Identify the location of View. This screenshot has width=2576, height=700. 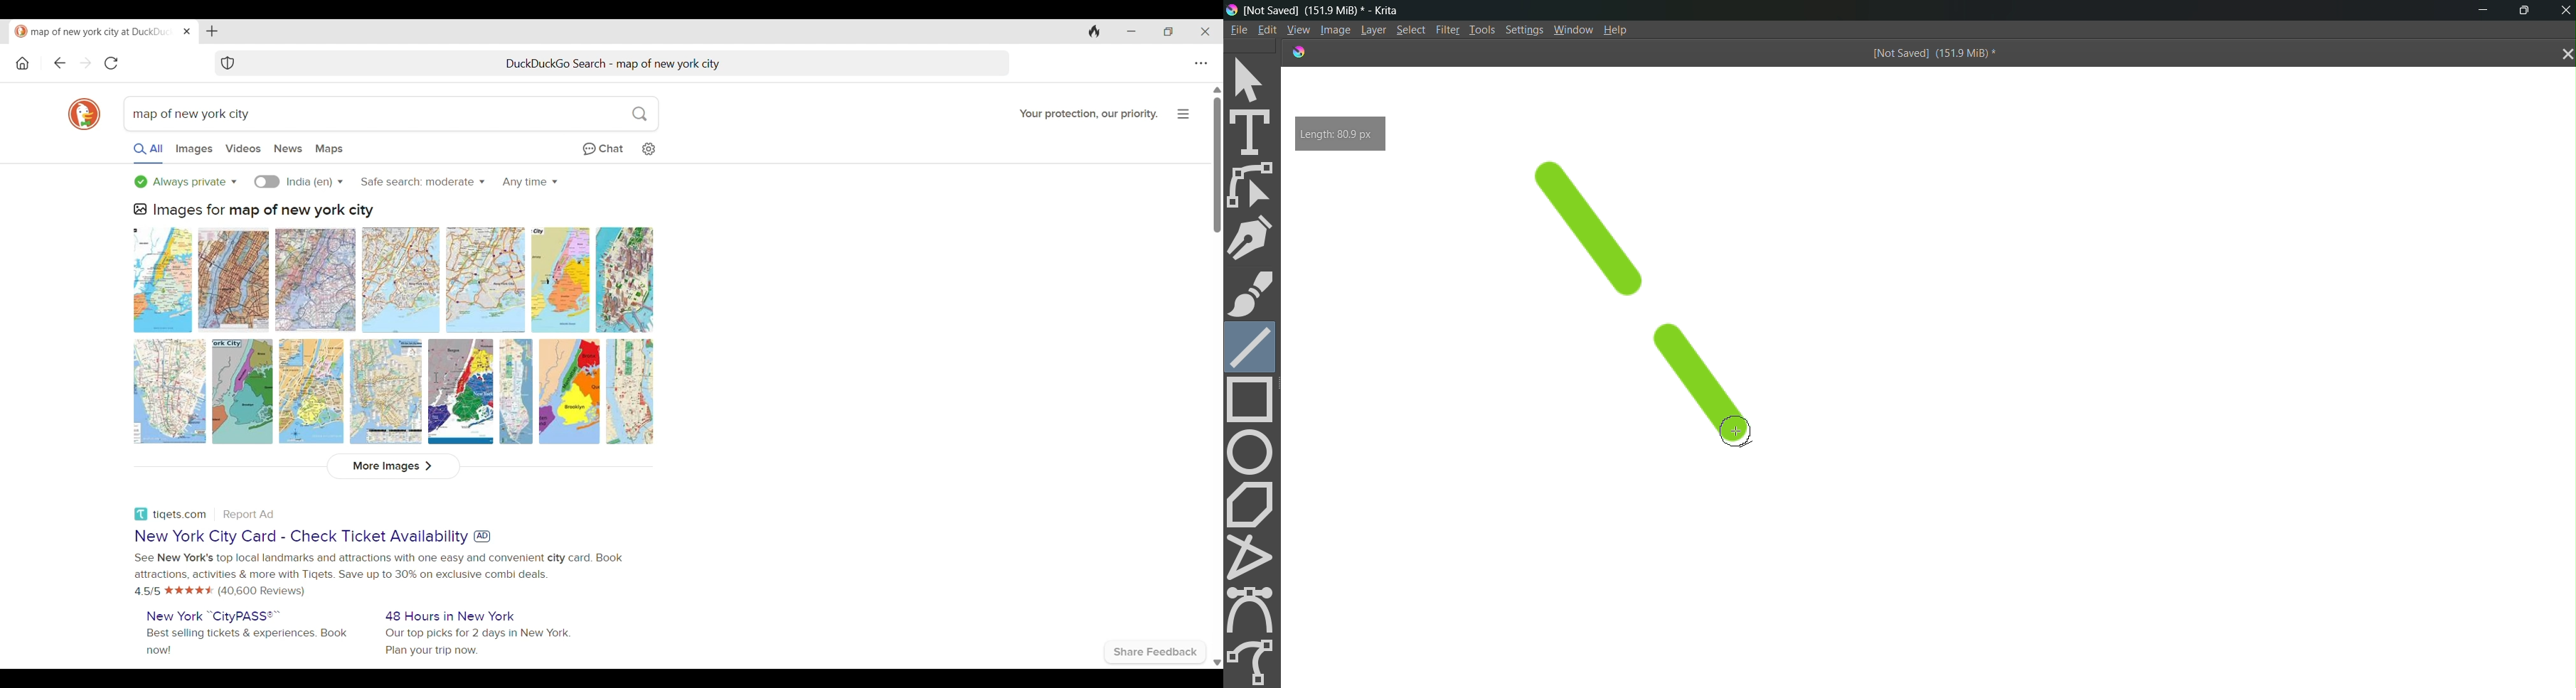
(1297, 29).